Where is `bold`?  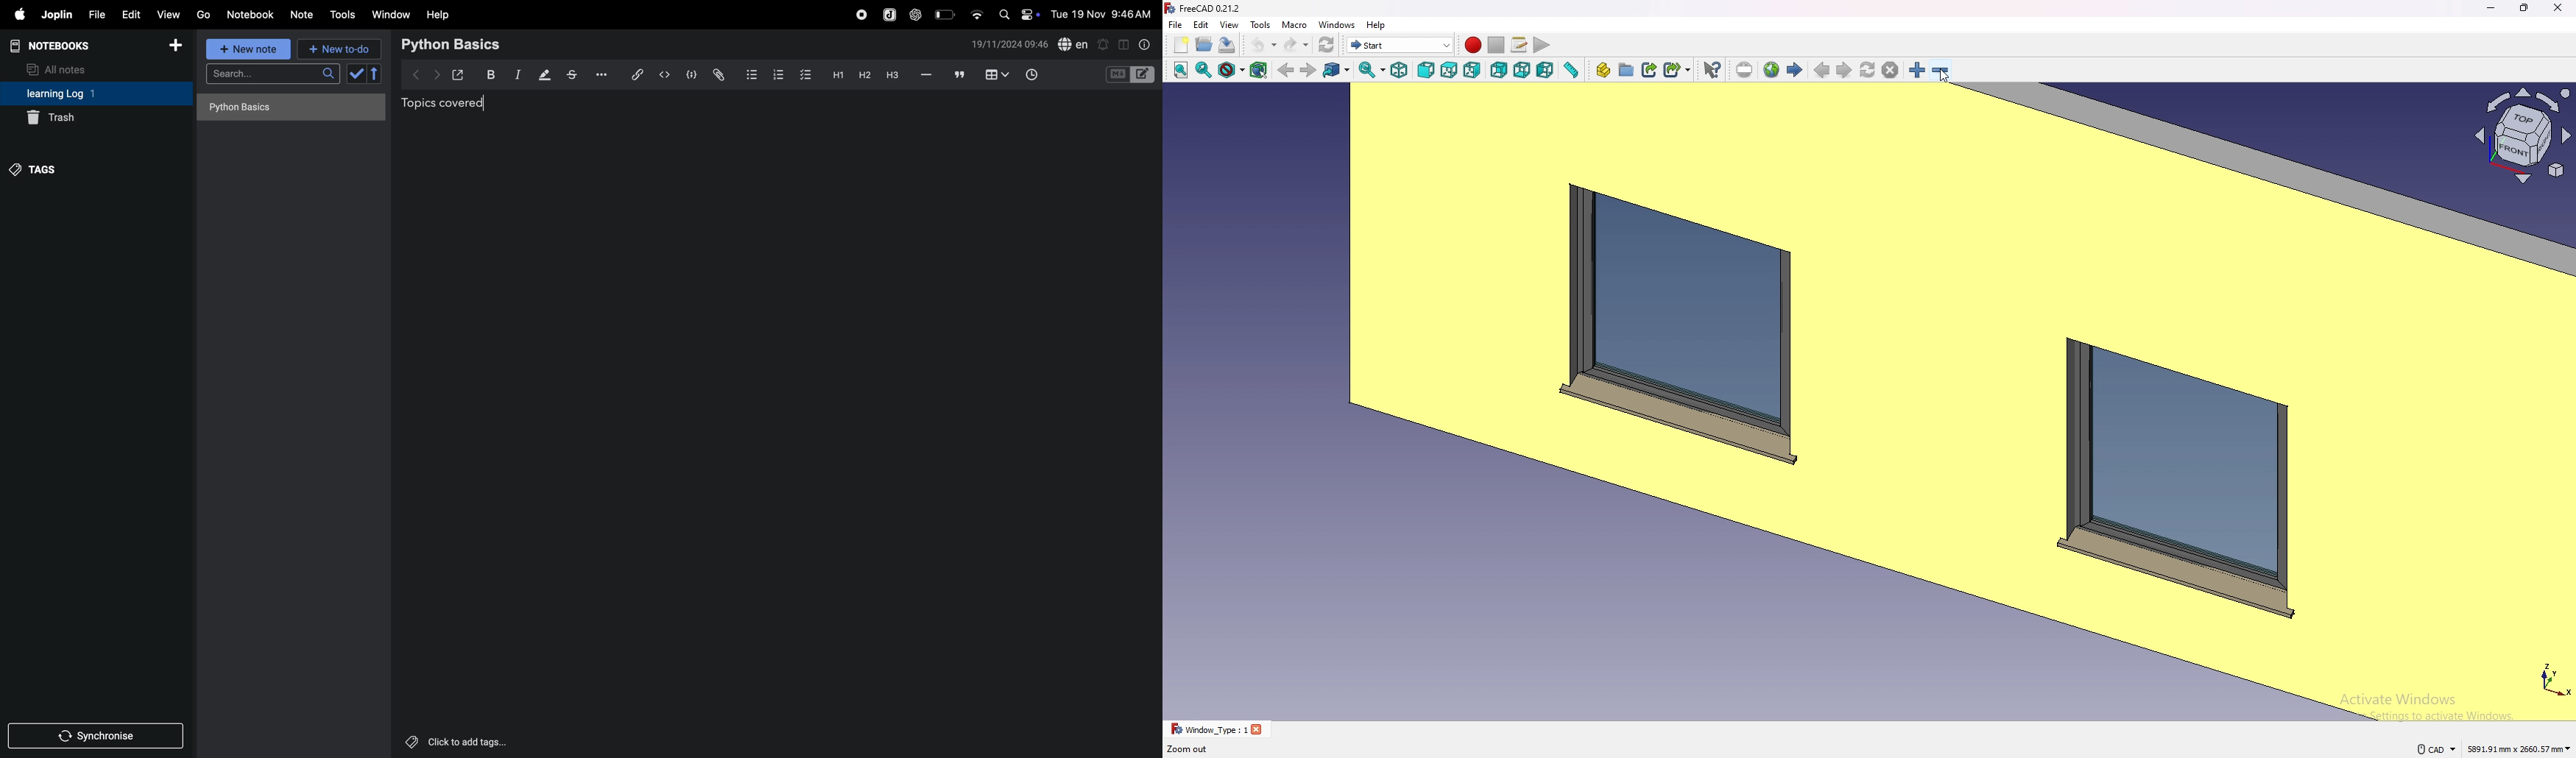 bold is located at coordinates (489, 75).